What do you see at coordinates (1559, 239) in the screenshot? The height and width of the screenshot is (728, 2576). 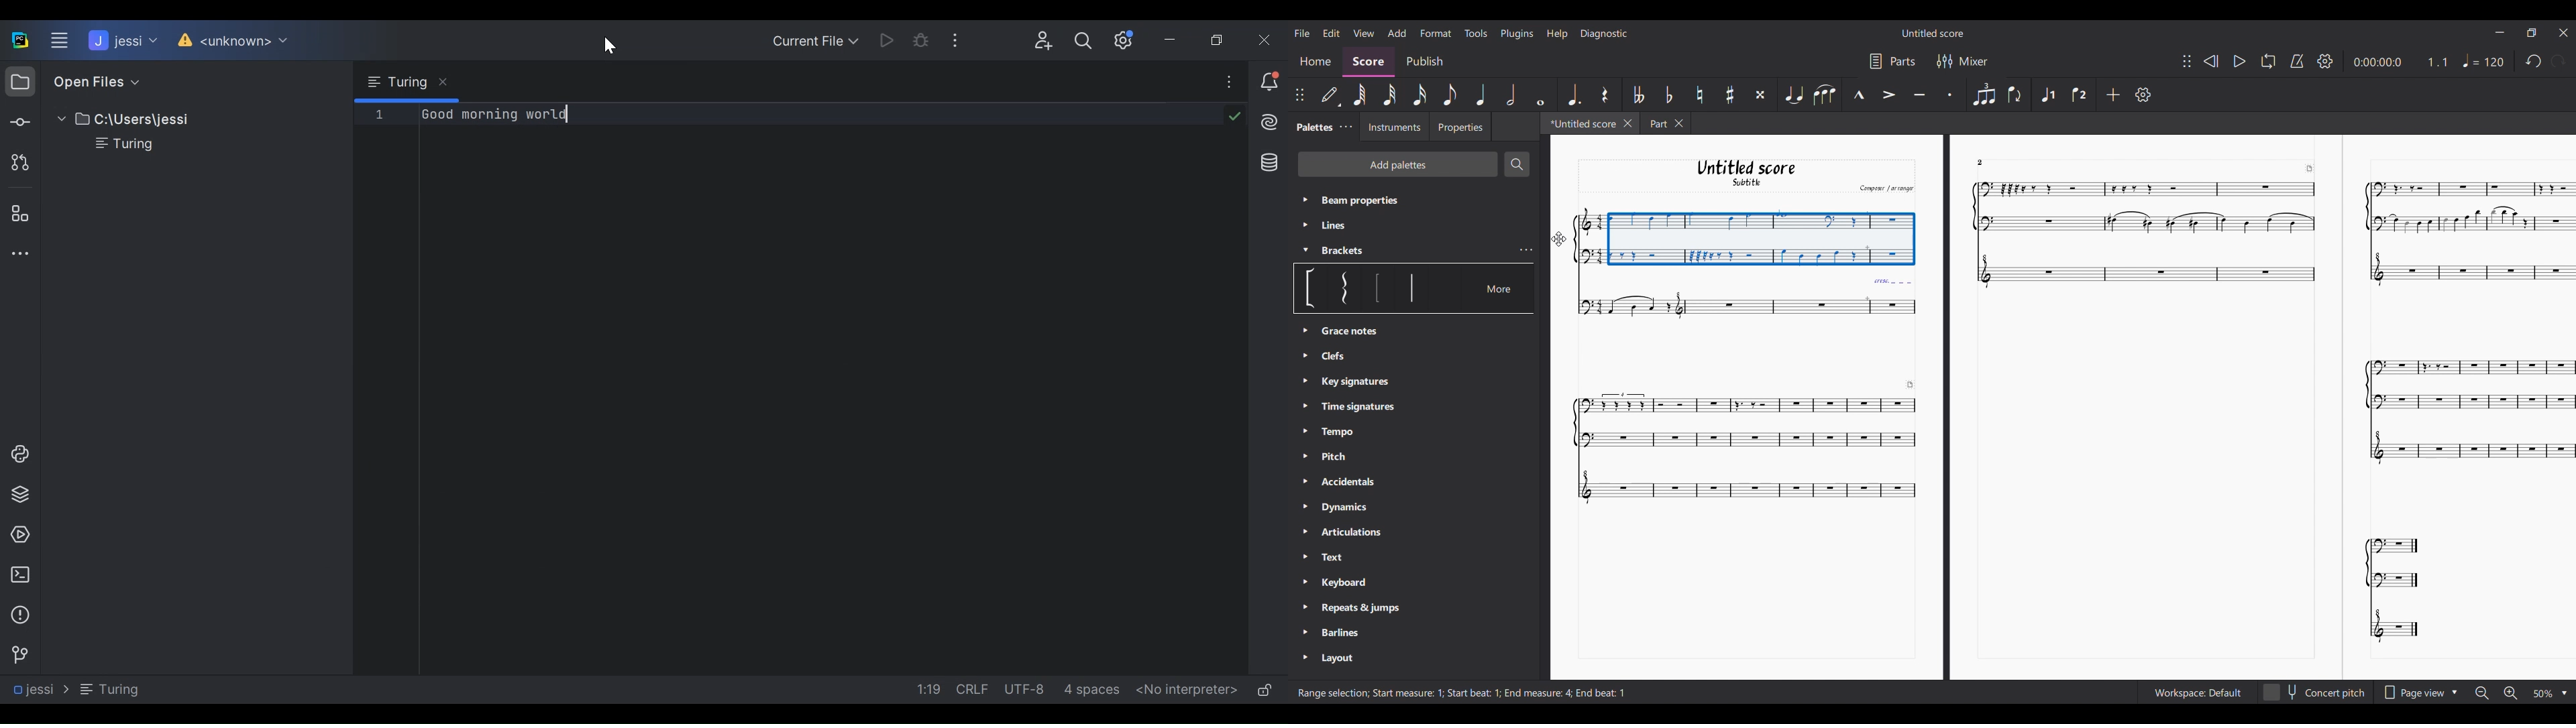 I see `Cursor` at bounding box center [1559, 239].